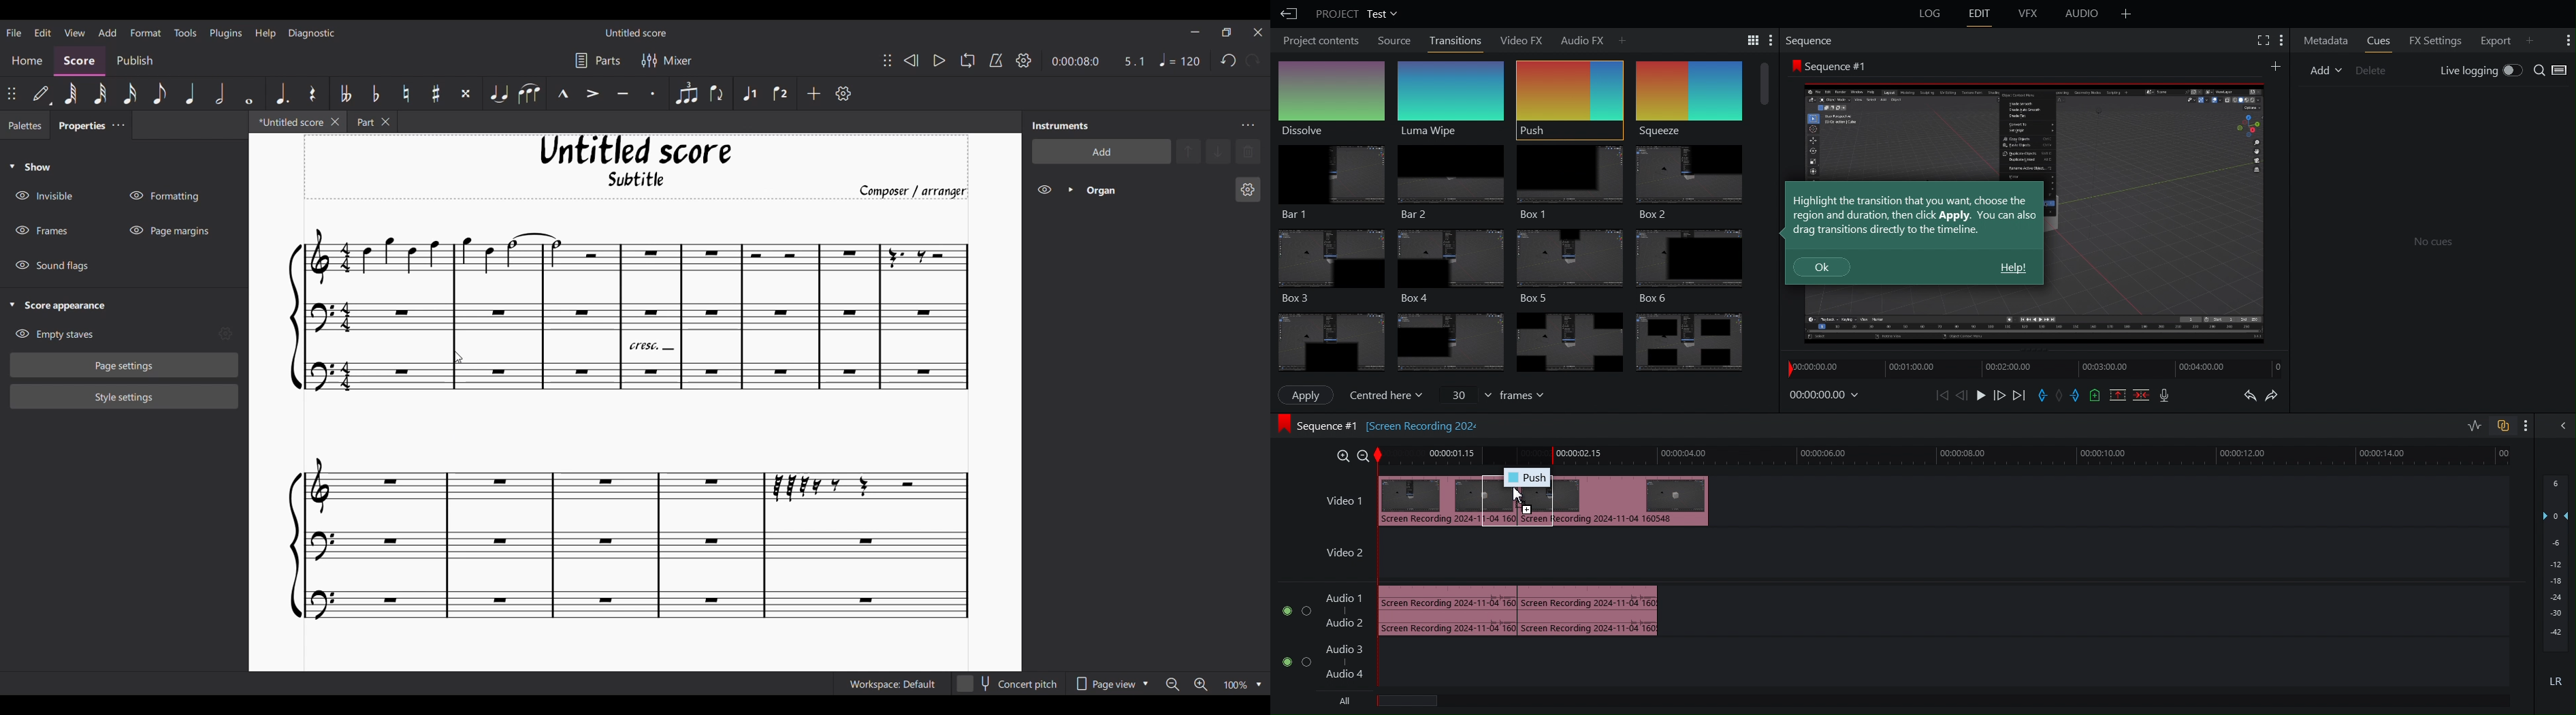 Image resolution: width=2576 pixels, height=728 pixels. I want to click on Delete, so click(2371, 69).